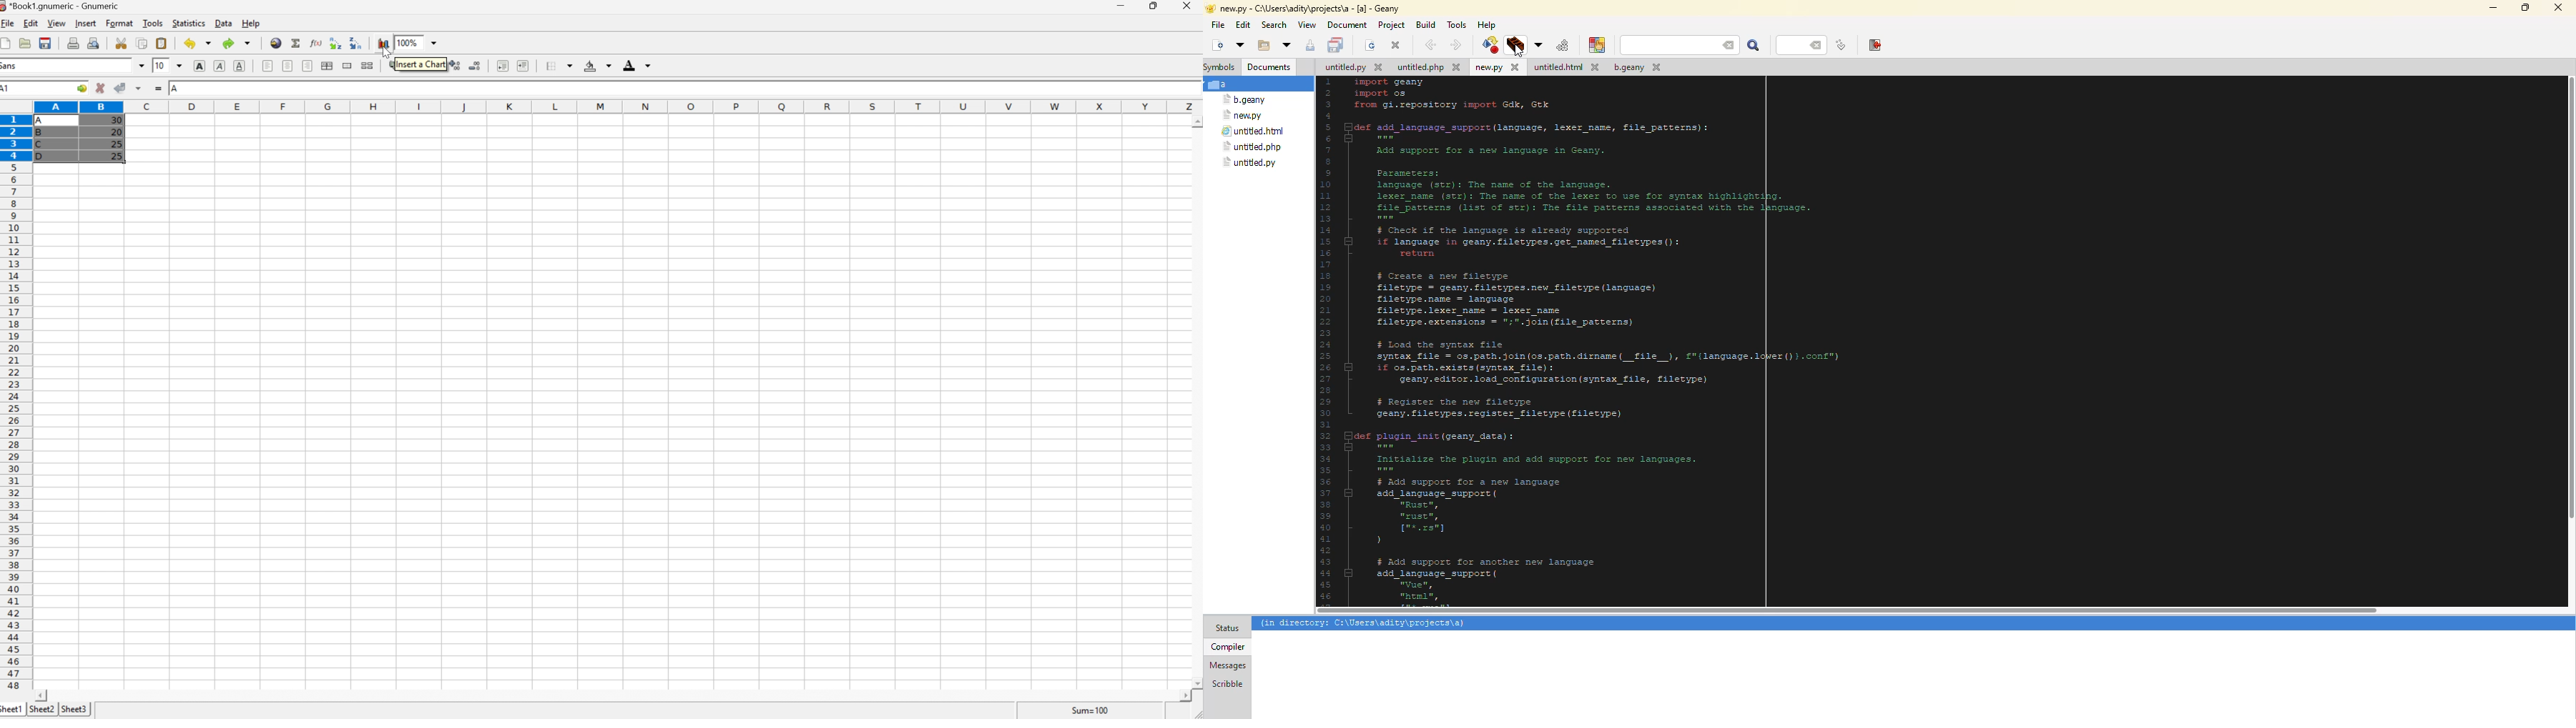 This screenshot has width=2576, height=728. What do you see at coordinates (118, 156) in the screenshot?
I see `25` at bounding box center [118, 156].